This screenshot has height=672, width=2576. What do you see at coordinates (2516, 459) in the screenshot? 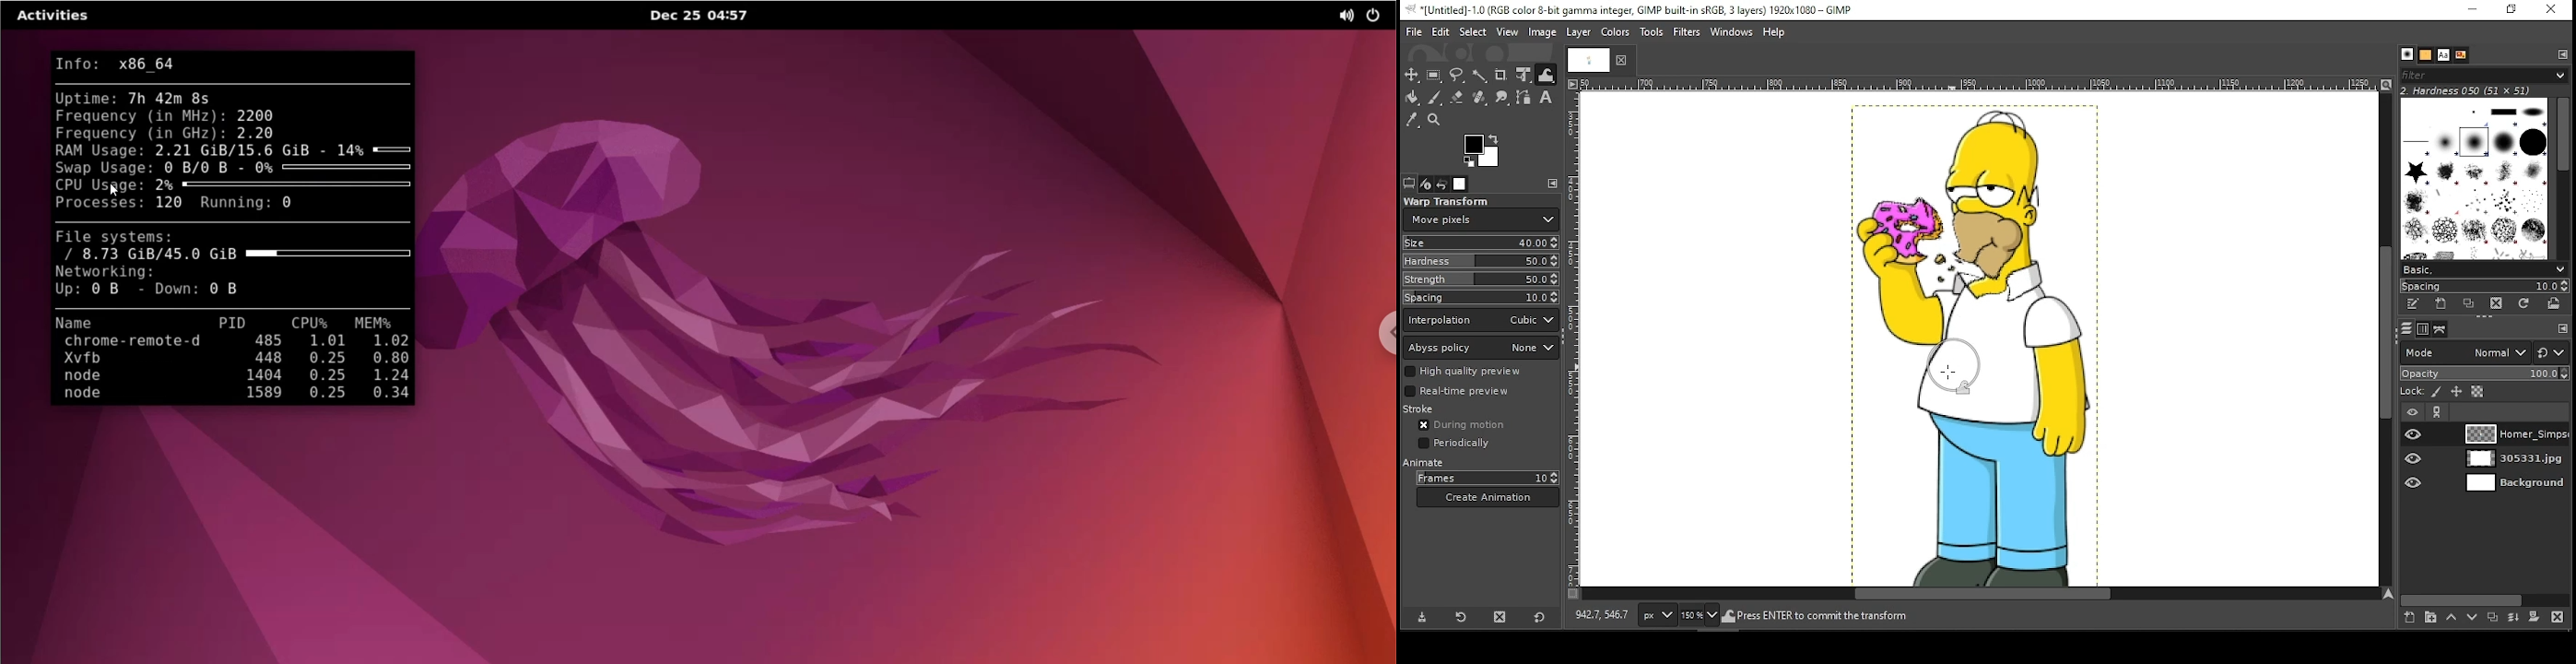
I see `layer 2` at bounding box center [2516, 459].